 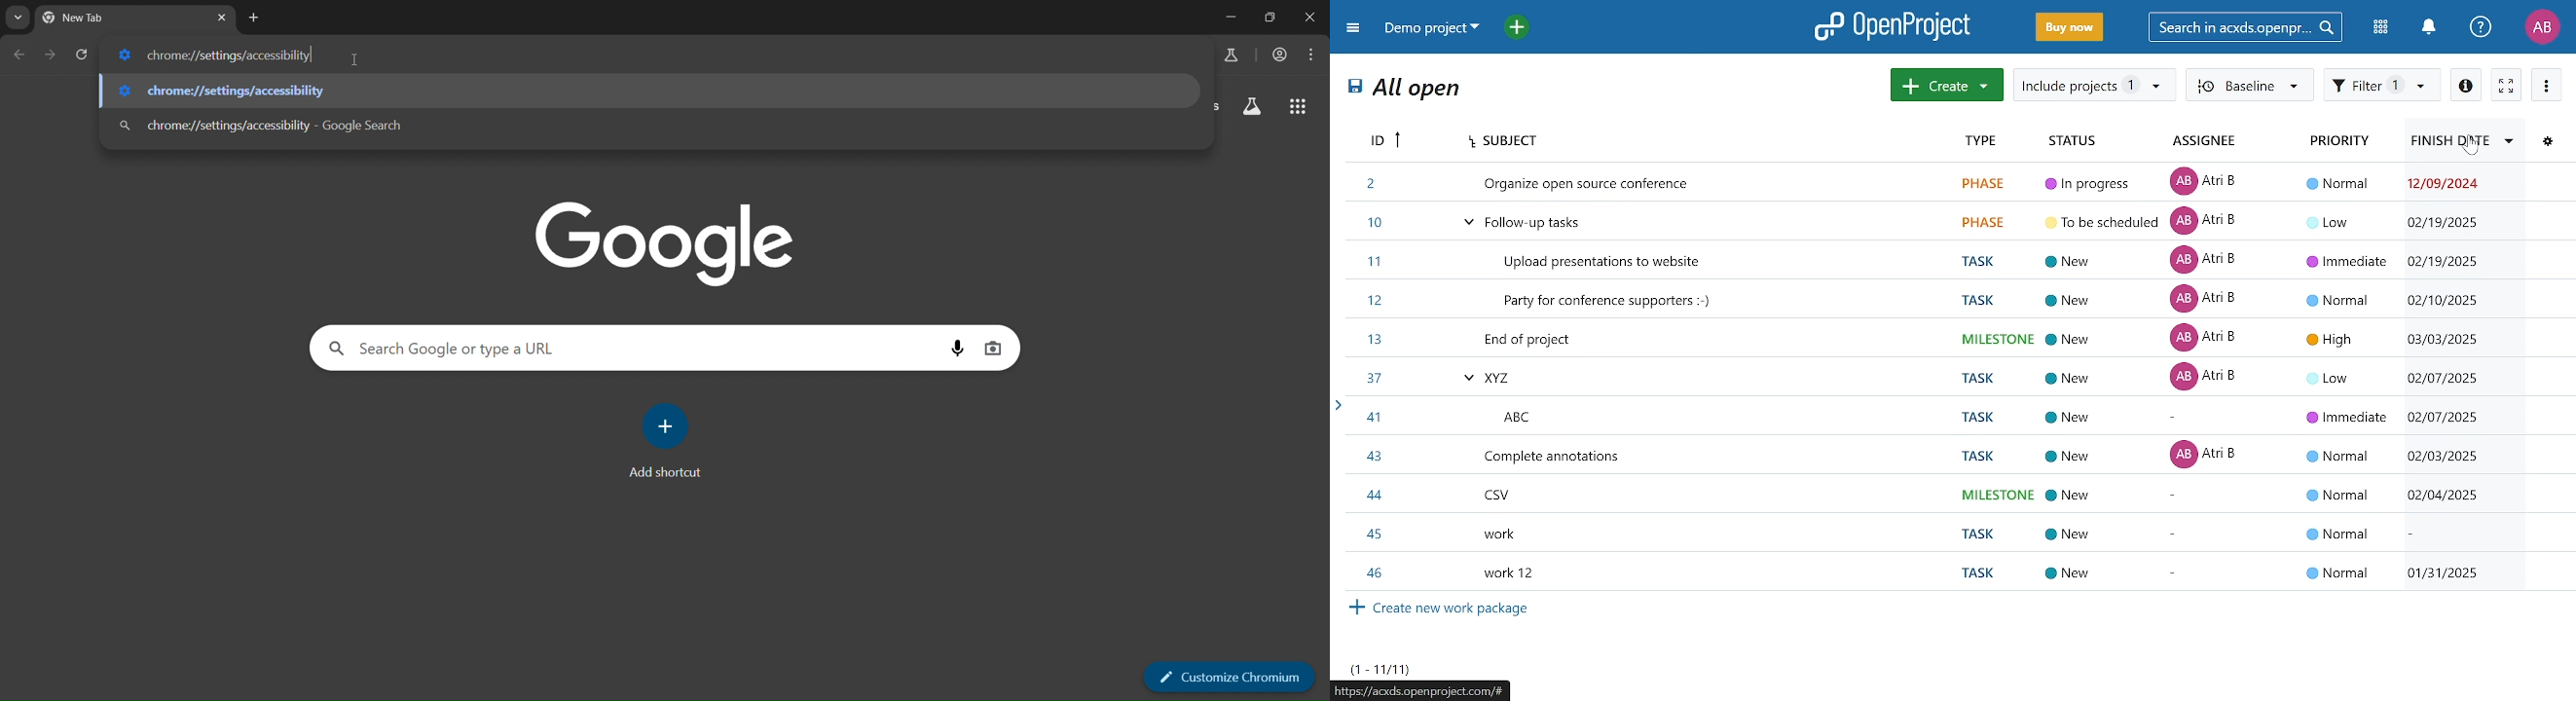 What do you see at coordinates (1990, 141) in the screenshot?
I see `type` at bounding box center [1990, 141].